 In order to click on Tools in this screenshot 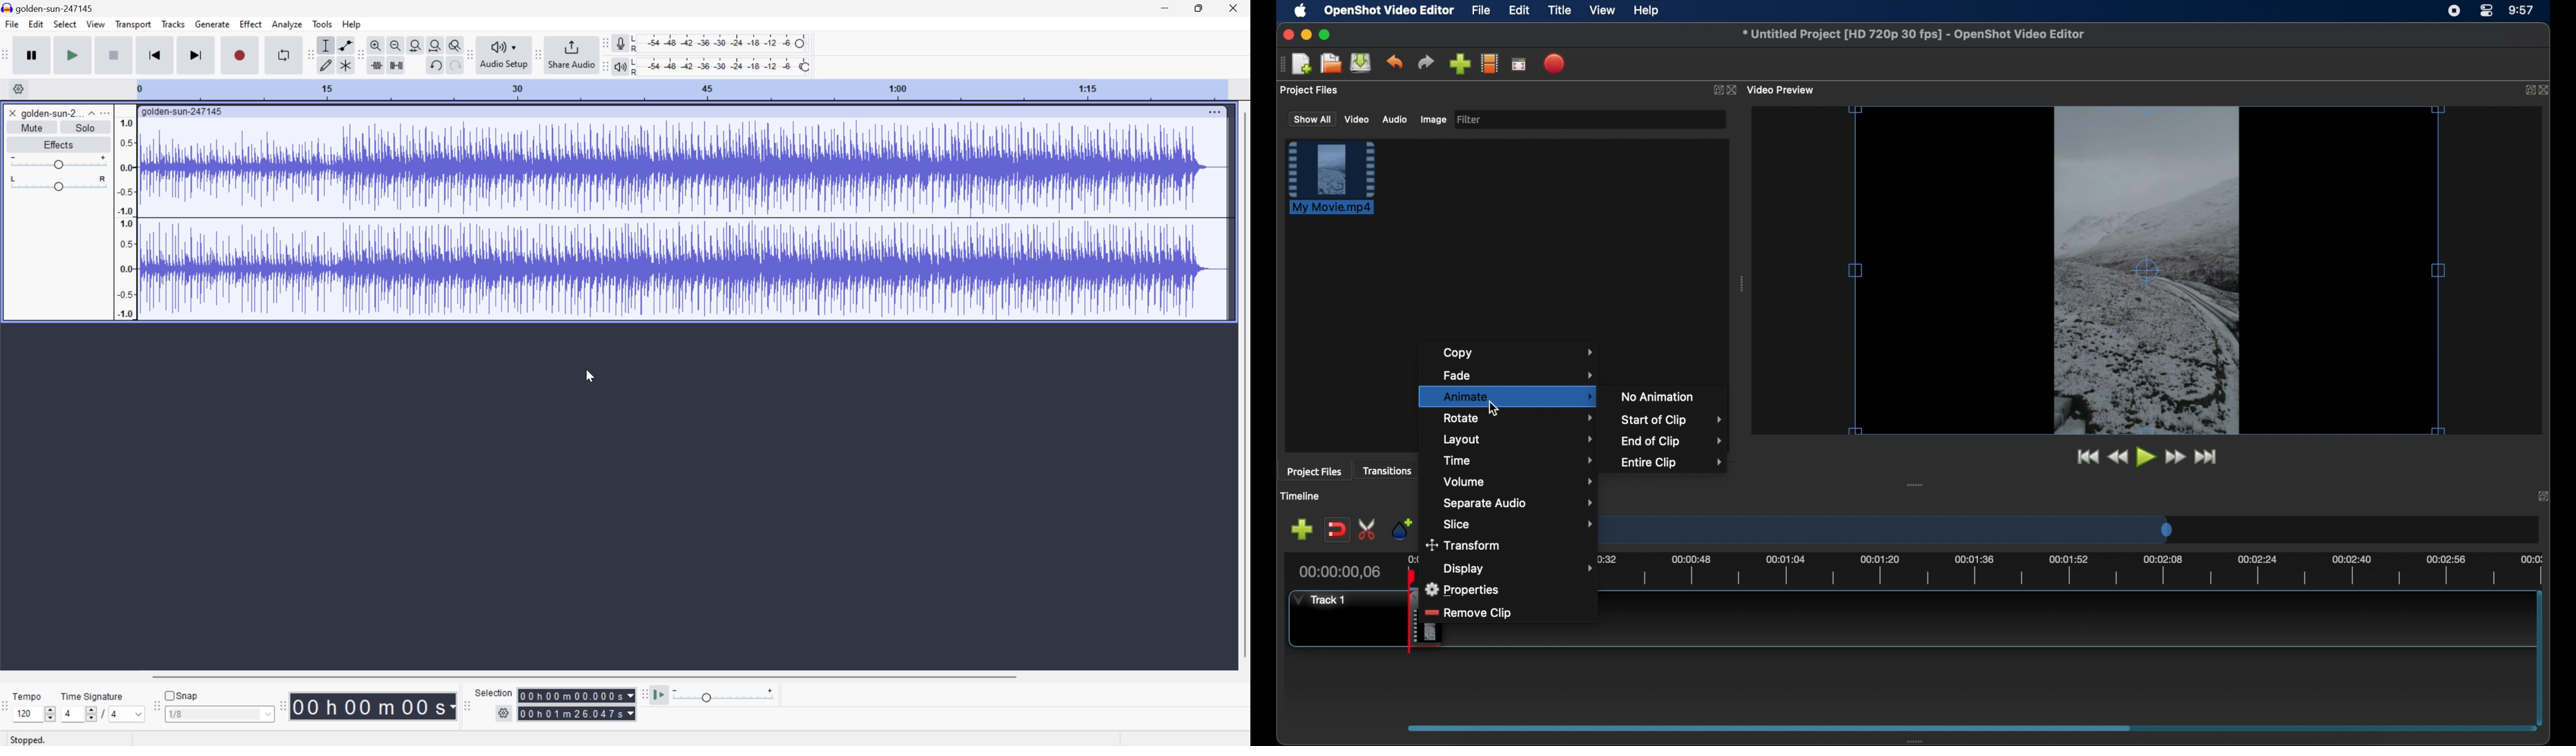, I will do `click(322, 22)`.